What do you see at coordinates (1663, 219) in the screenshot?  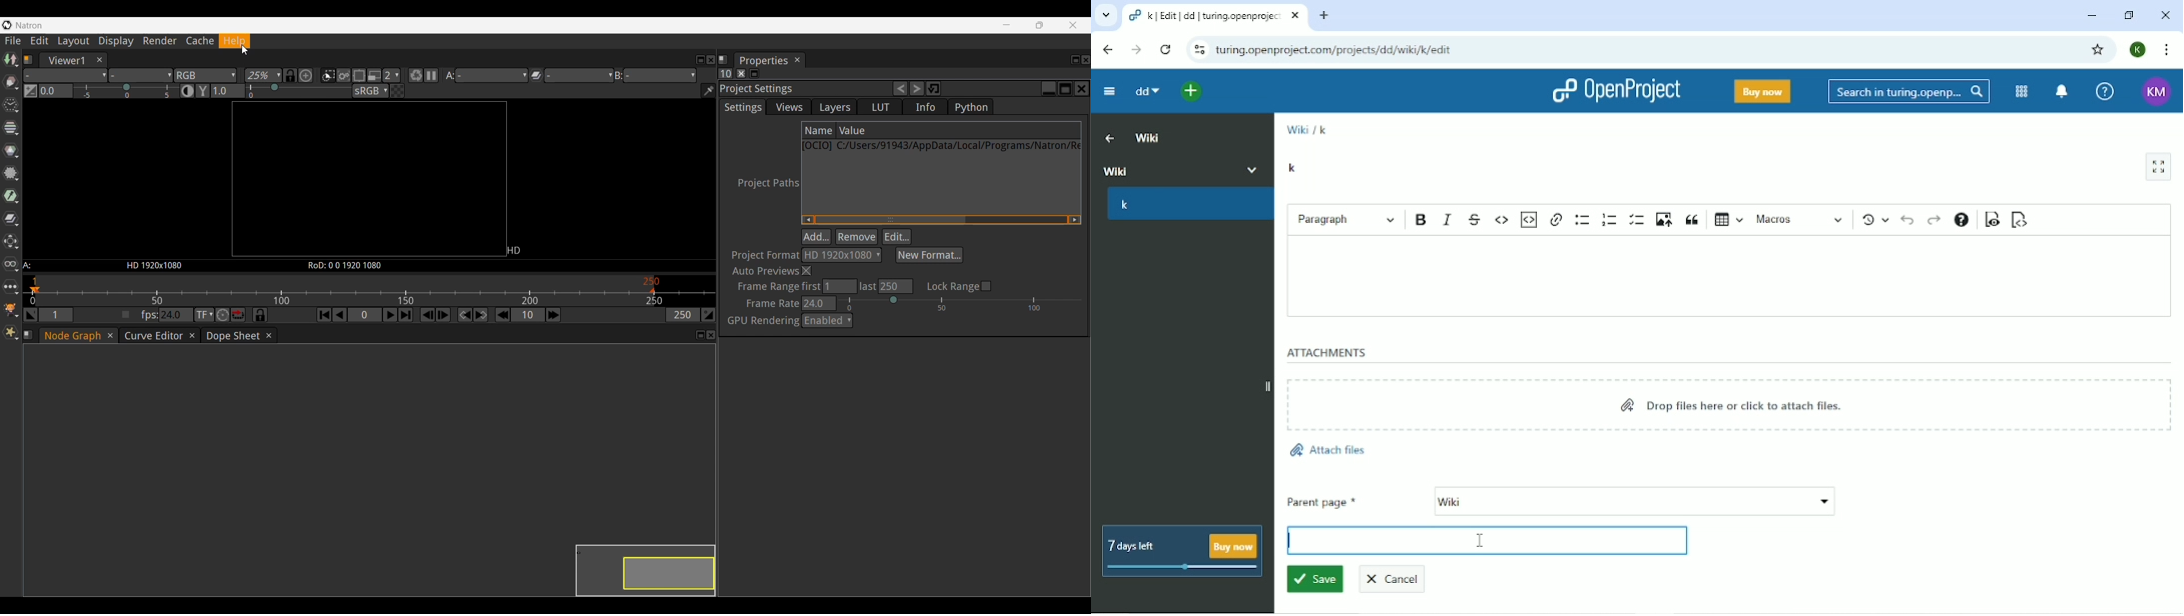 I see `Upload image from computer` at bounding box center [1663, 219].